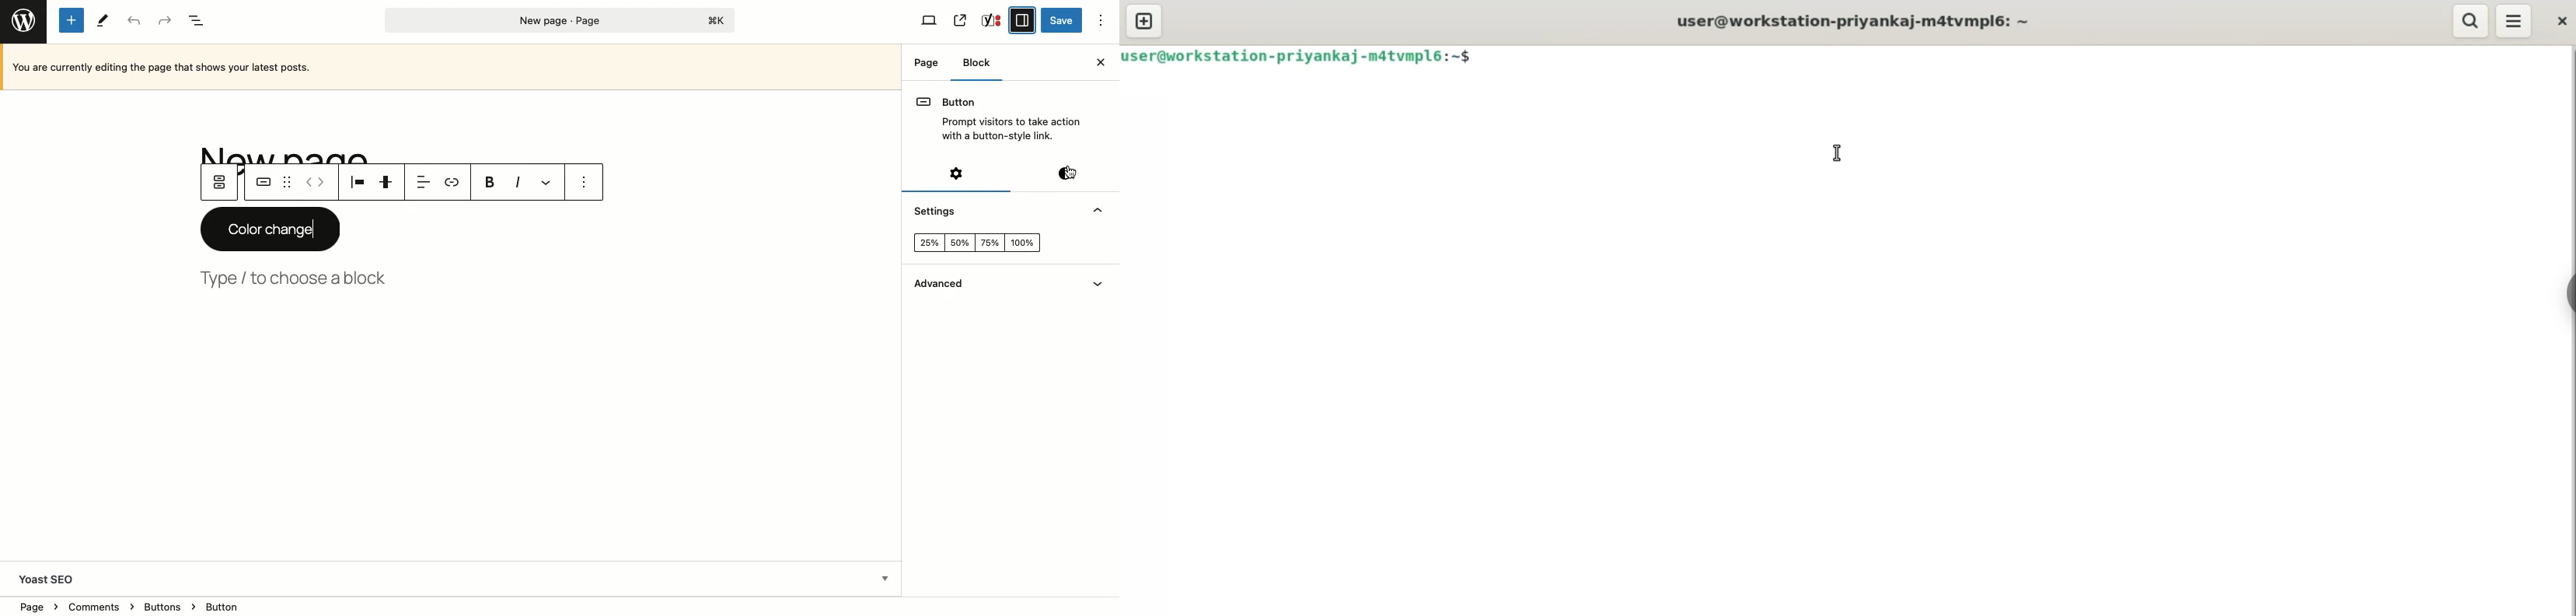 This screenshot has width=2576, height=616. I want to click on Type, choose a block, so click(297, 276).